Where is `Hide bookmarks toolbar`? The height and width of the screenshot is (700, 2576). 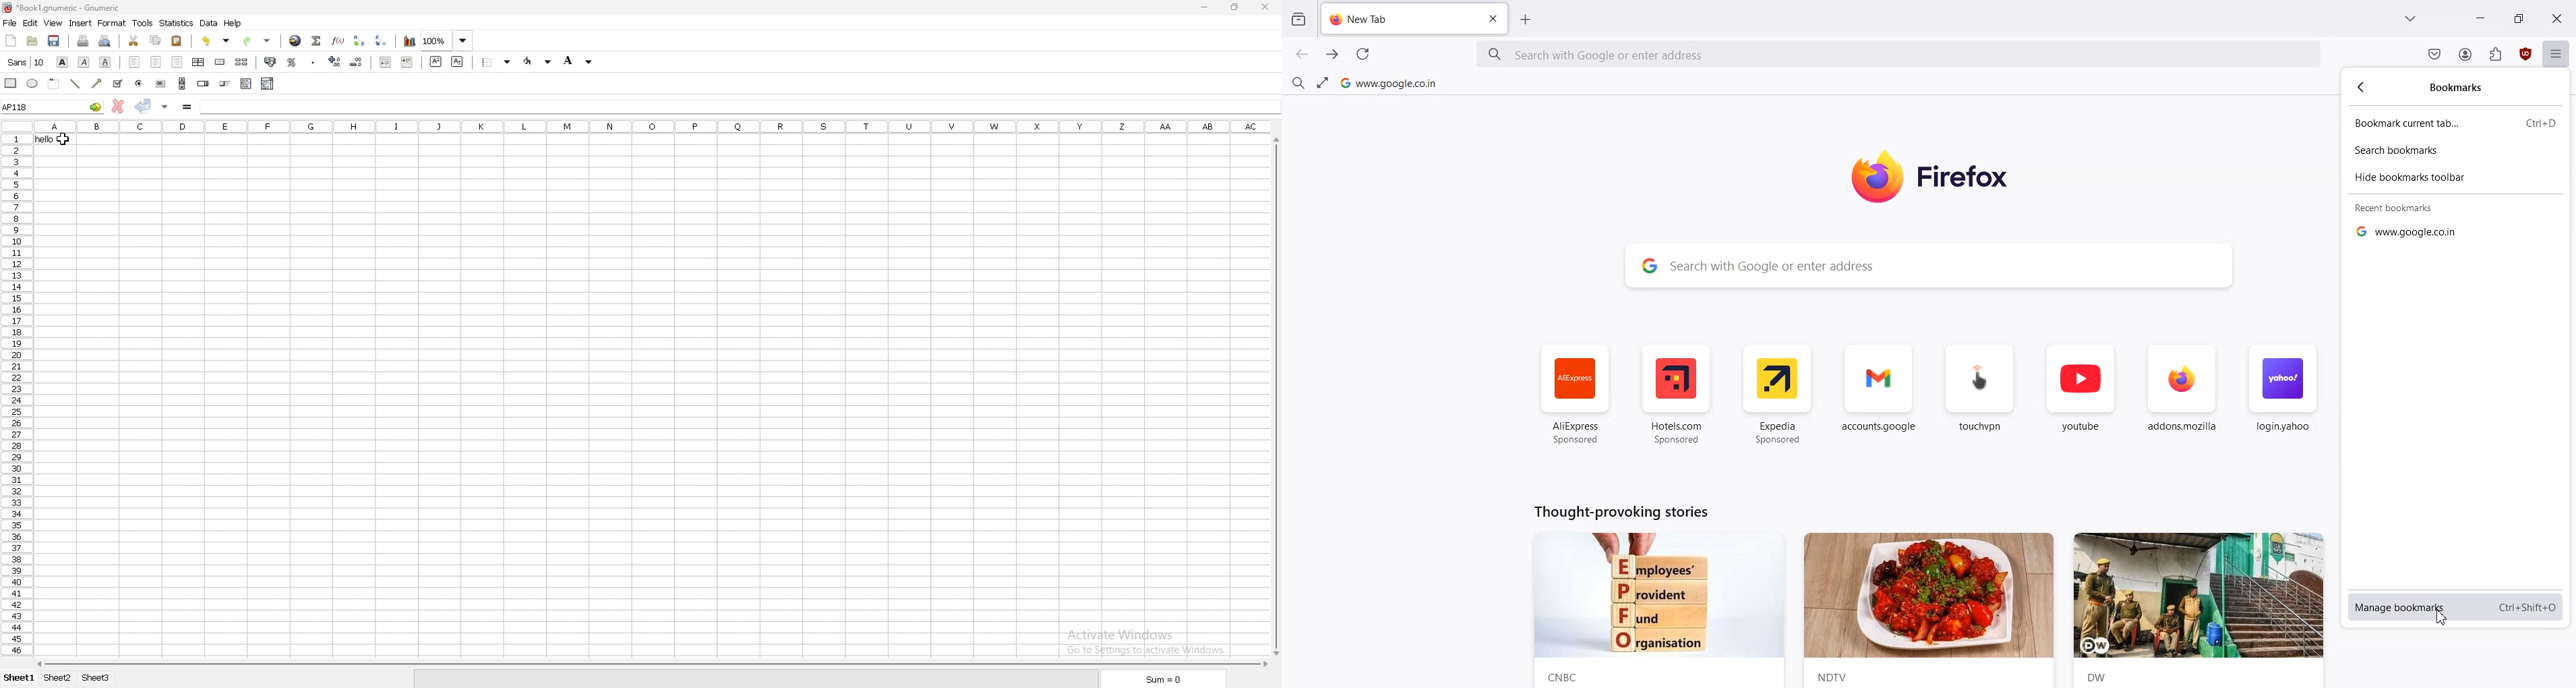 Hide bookmarks toolbar is located at coordinates (2455, 177).